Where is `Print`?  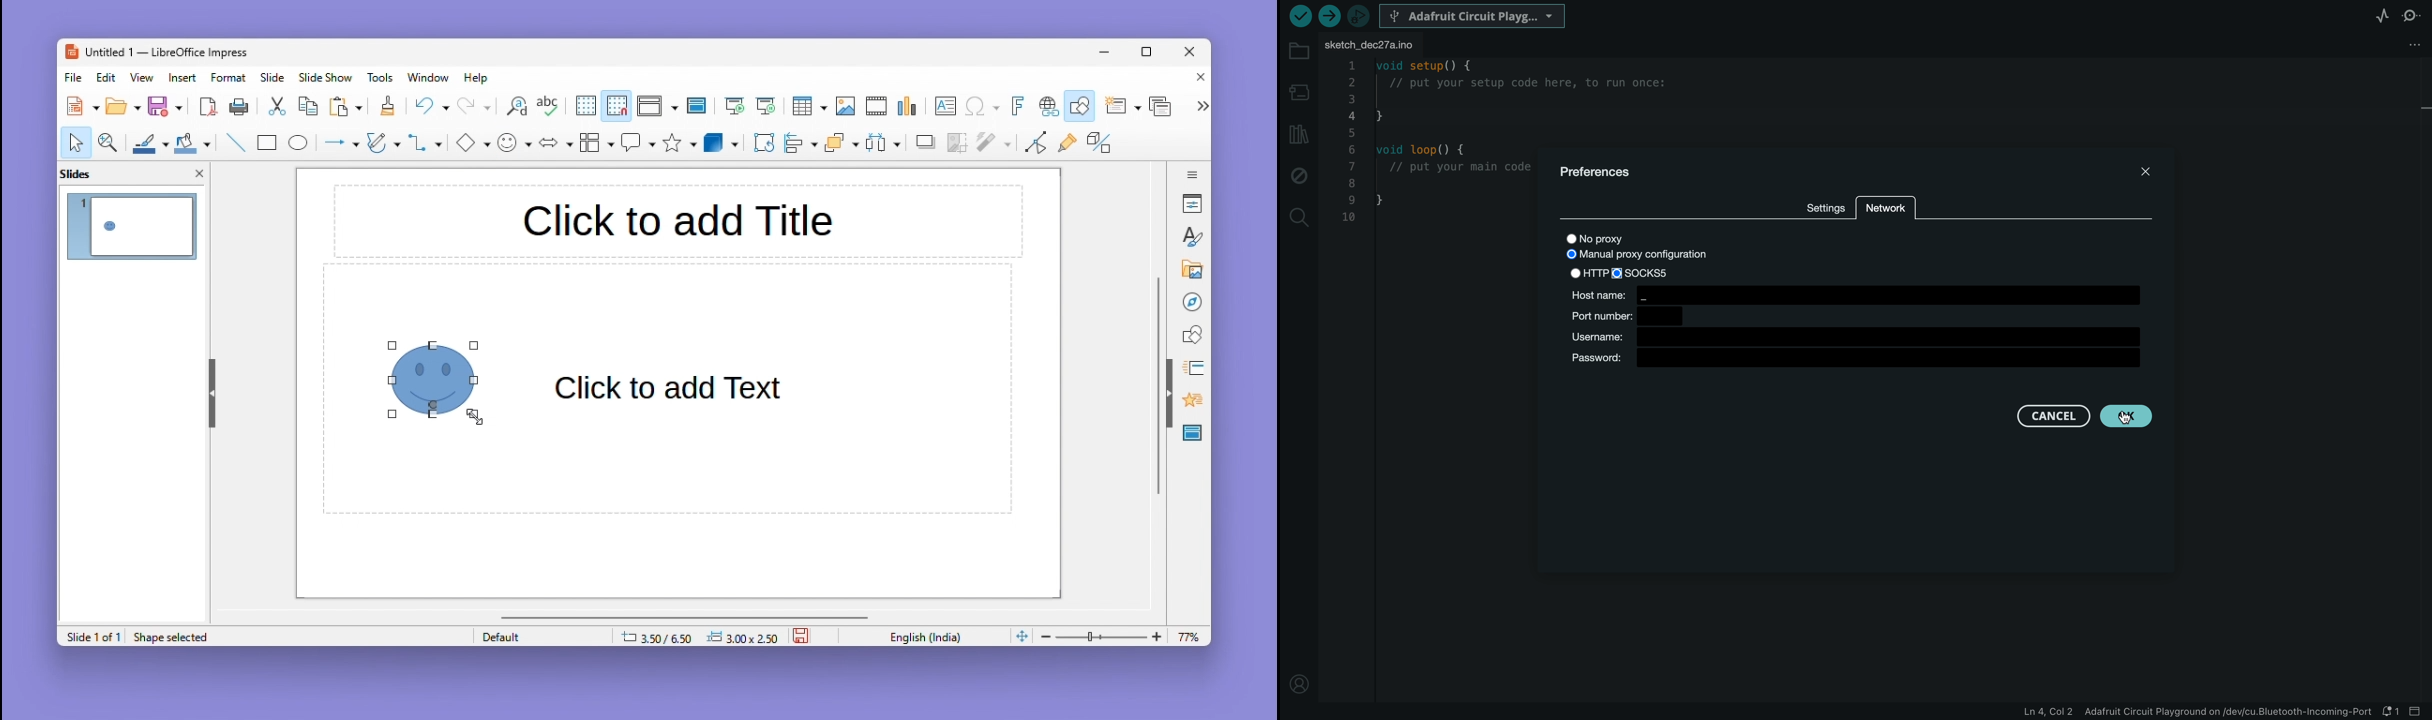
Print is located at coordinates (239, 107).